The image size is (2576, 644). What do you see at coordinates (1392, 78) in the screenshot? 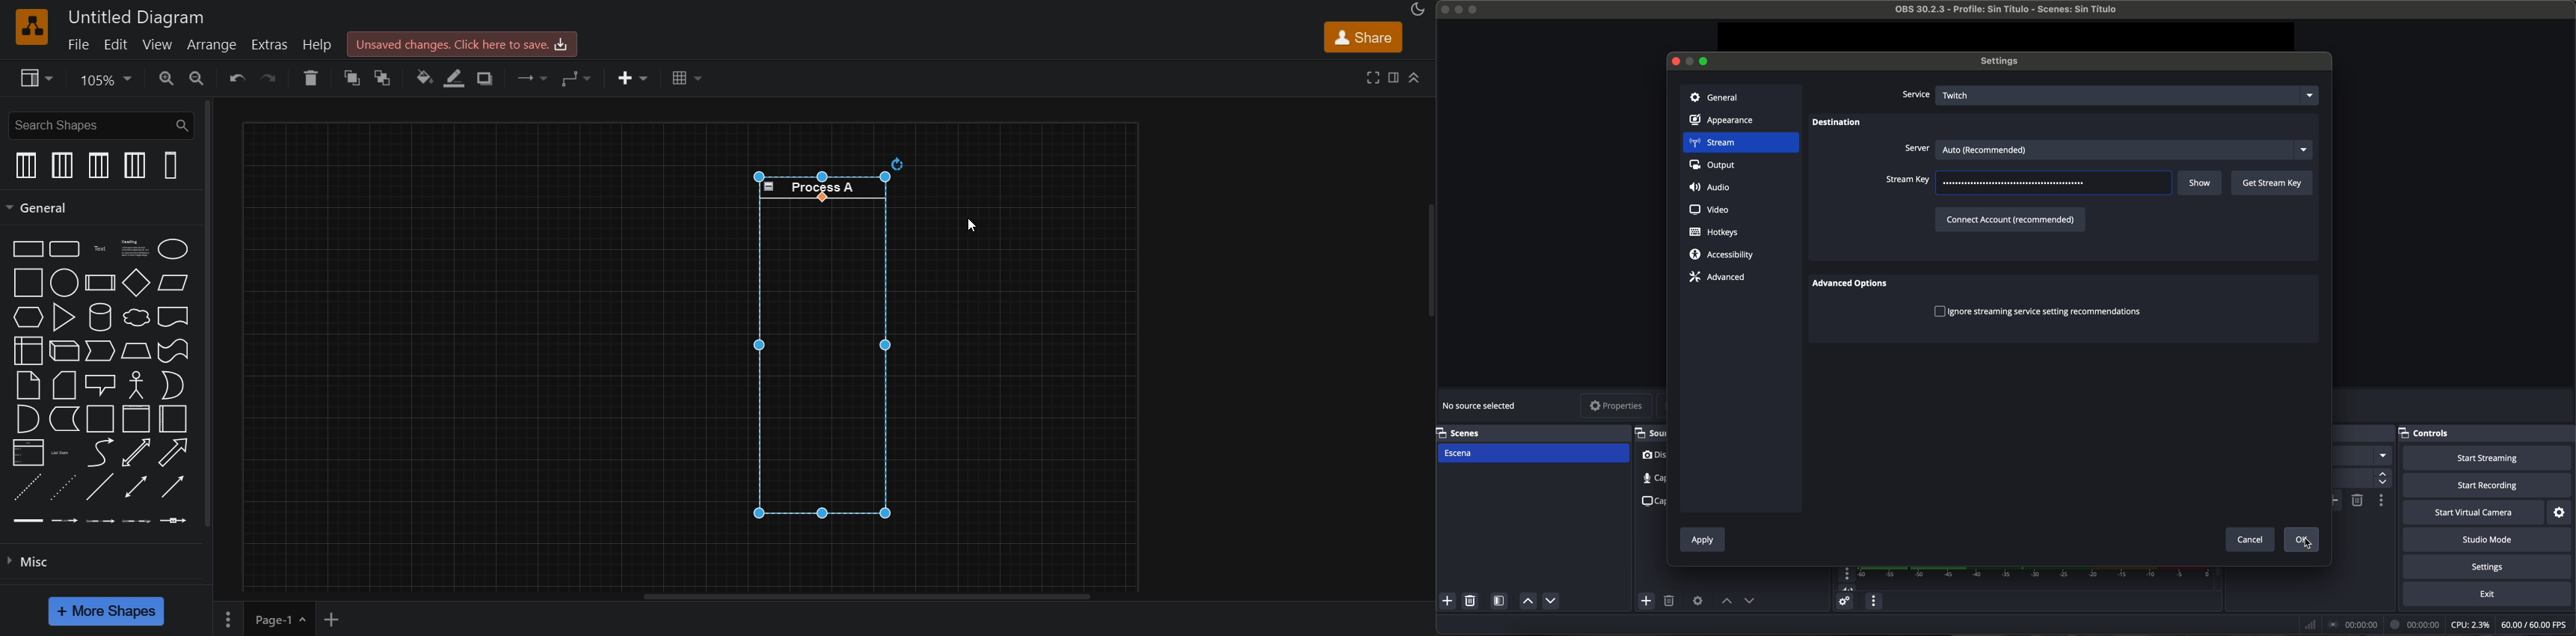
I see `format` at bounding box center [1392, 78].